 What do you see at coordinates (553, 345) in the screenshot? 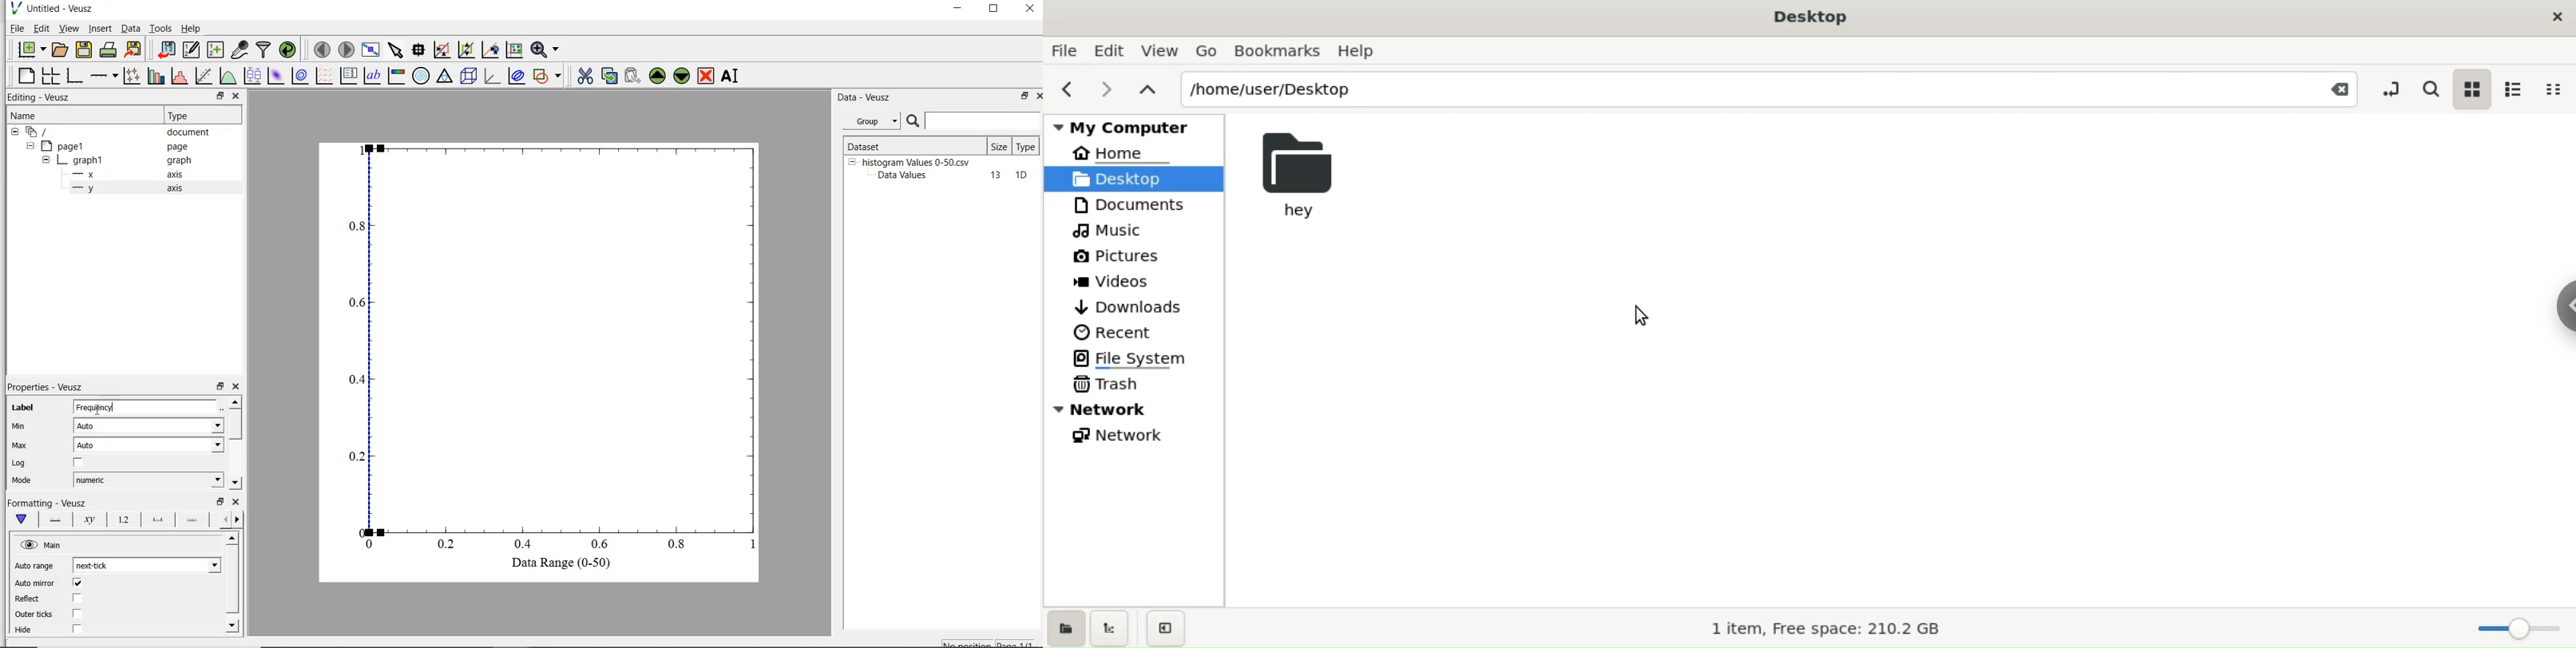
I see `Graph` at bounding box center [553, 345].